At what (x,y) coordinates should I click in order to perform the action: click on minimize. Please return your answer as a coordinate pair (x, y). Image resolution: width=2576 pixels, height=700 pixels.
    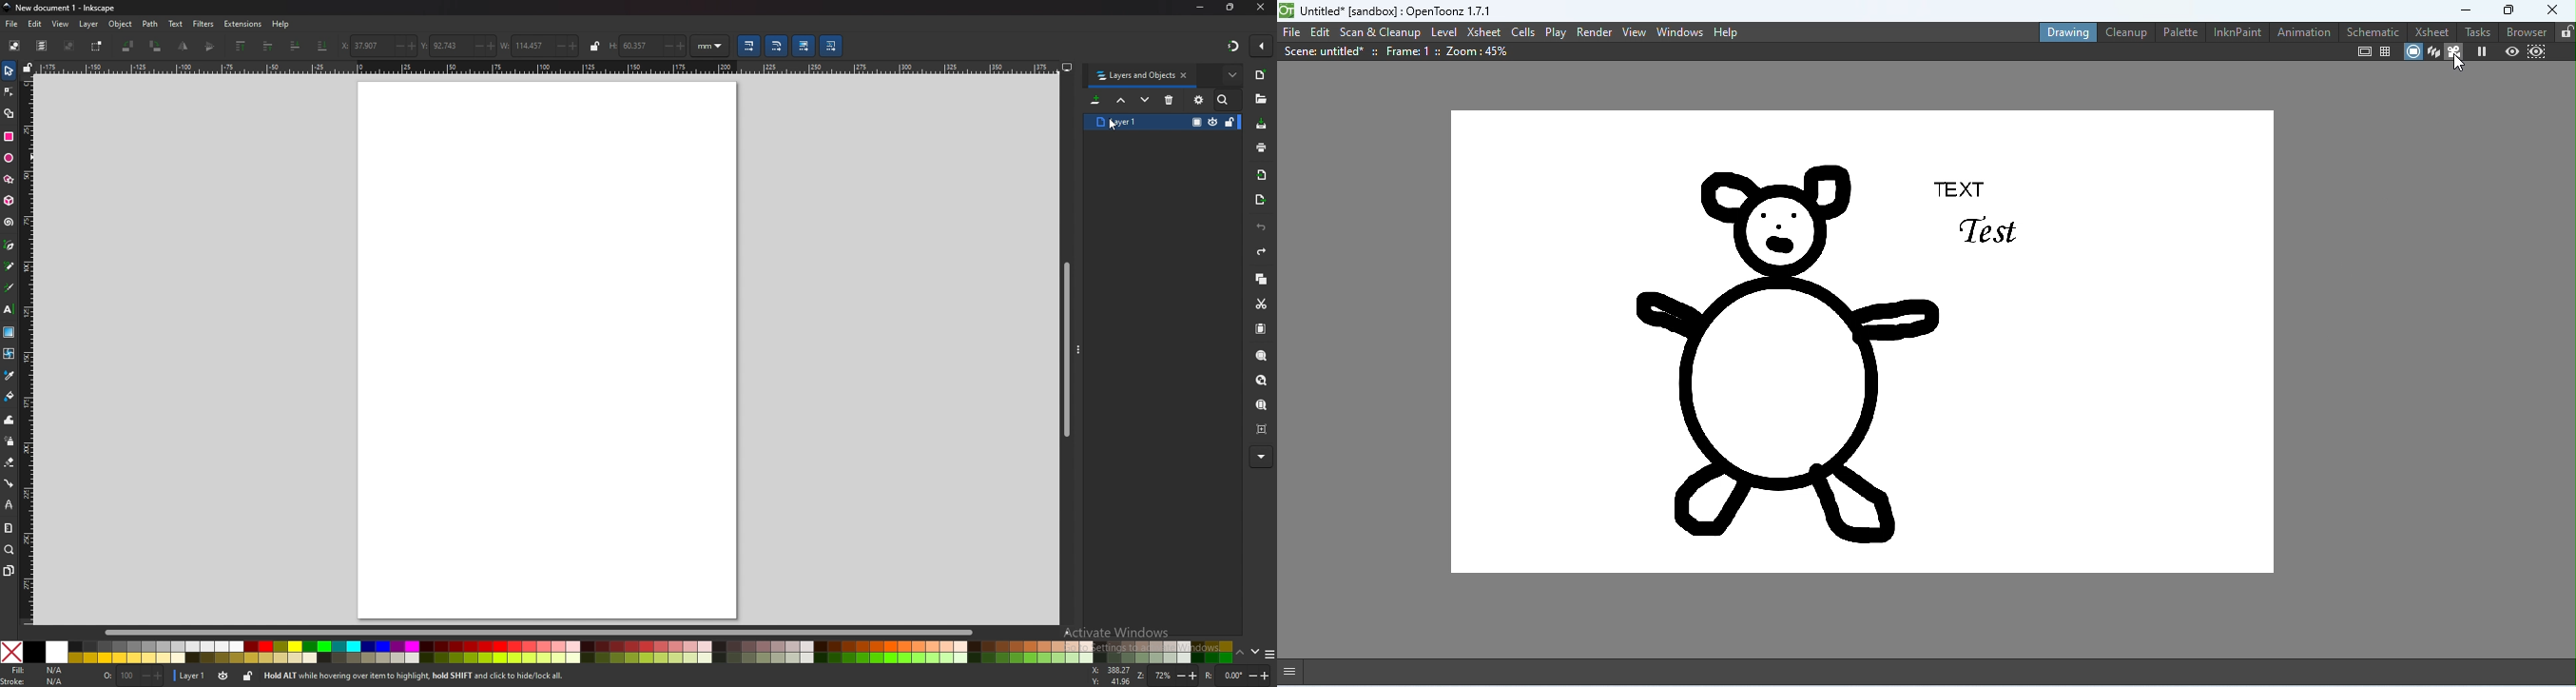
    Looking at the image, I should click on (2452, 10).